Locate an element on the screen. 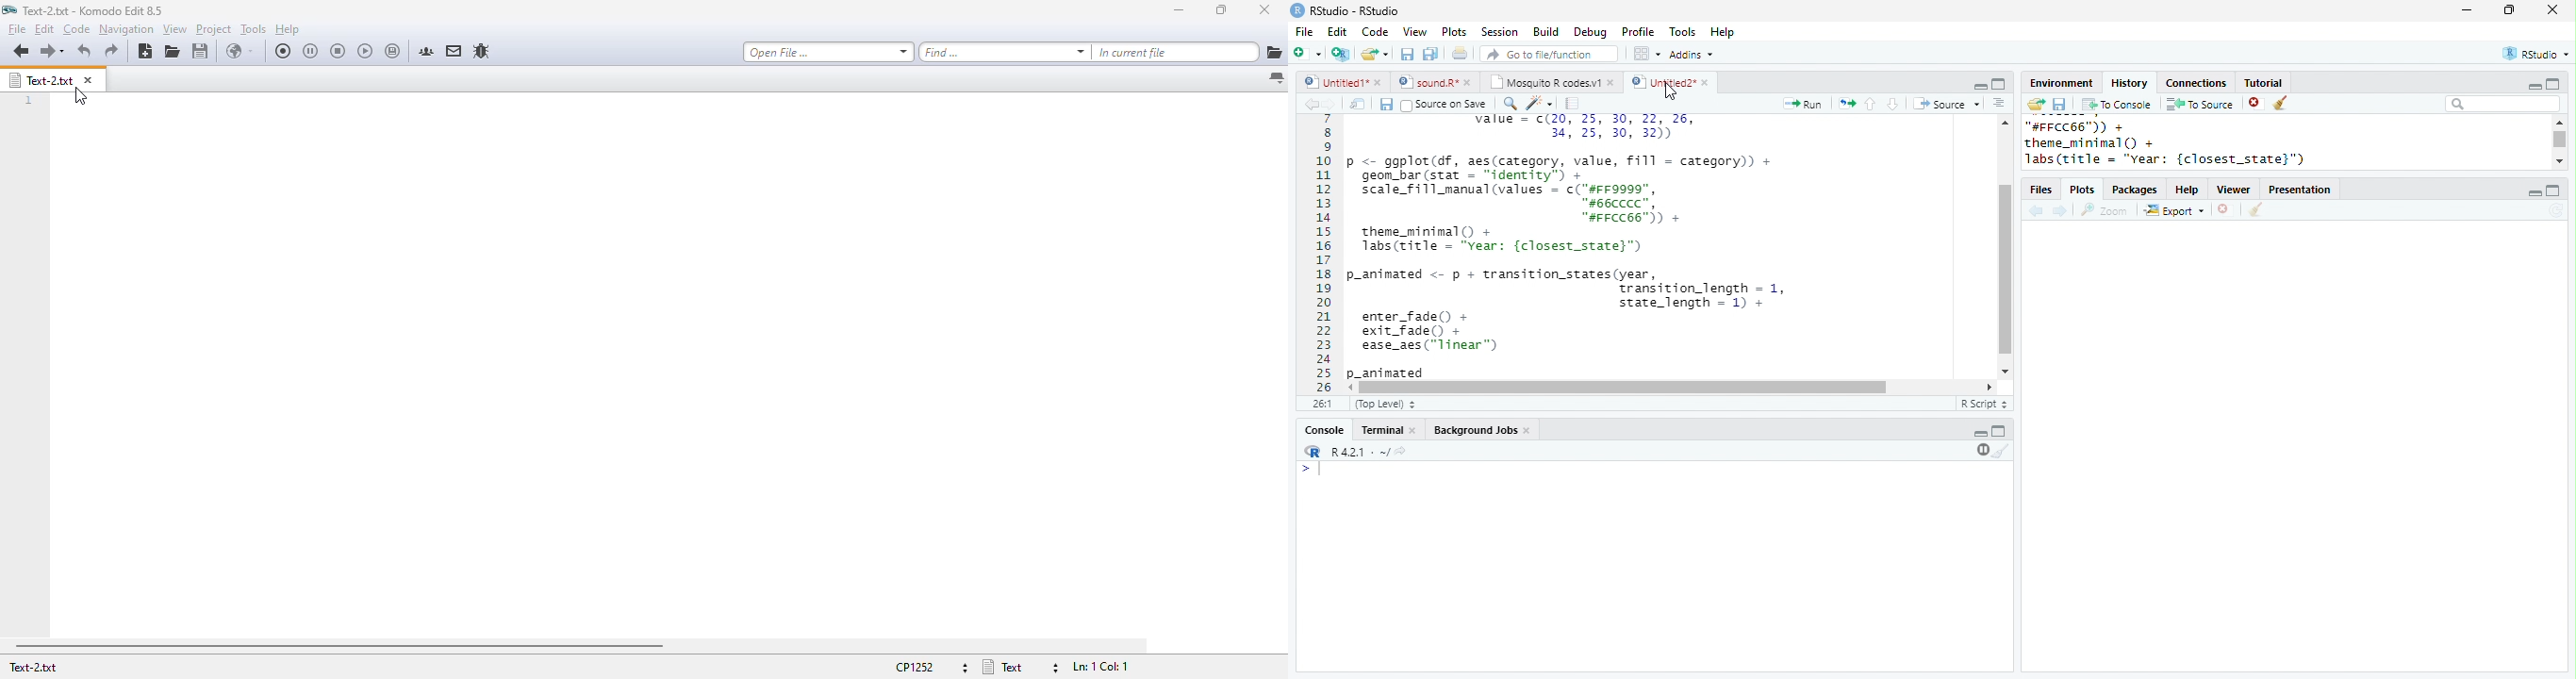 The width and height of the screenshot is (2576, 700). line numbering is located at coordinates (1323, 256).